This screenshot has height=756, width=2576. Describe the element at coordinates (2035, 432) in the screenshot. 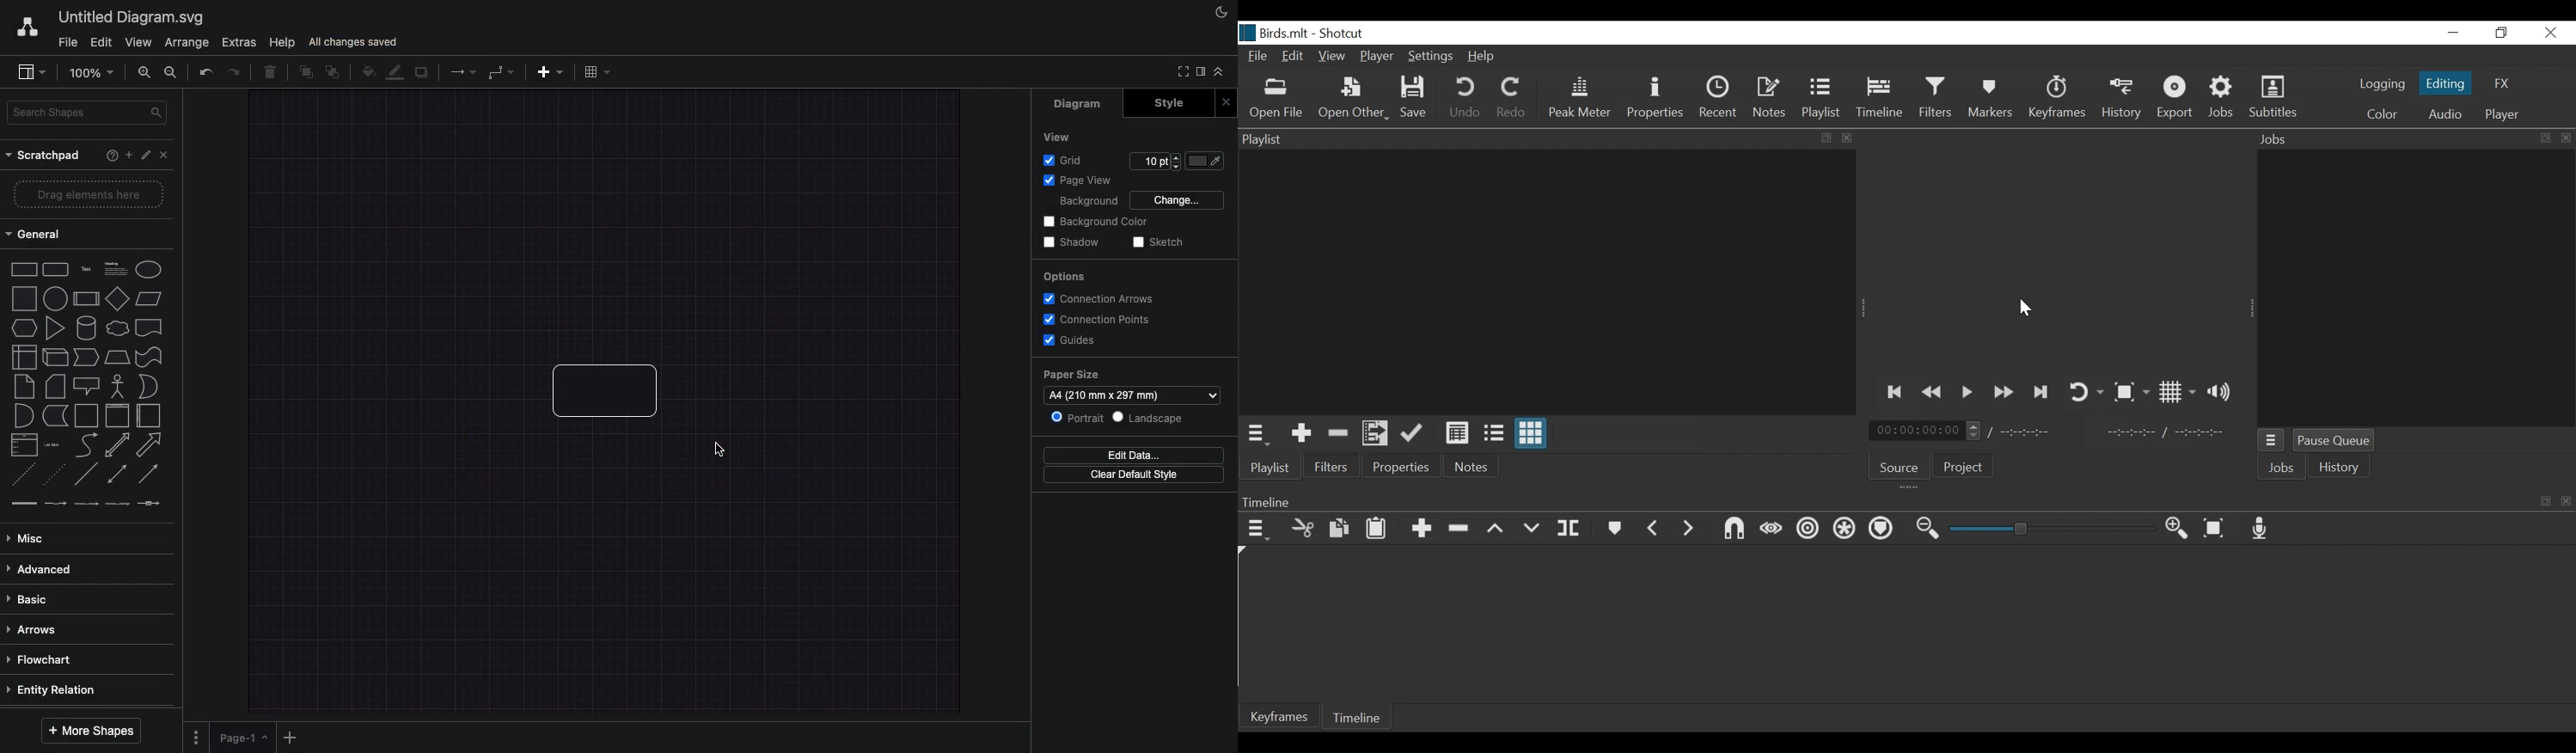

I see `Total Duration` at that location.